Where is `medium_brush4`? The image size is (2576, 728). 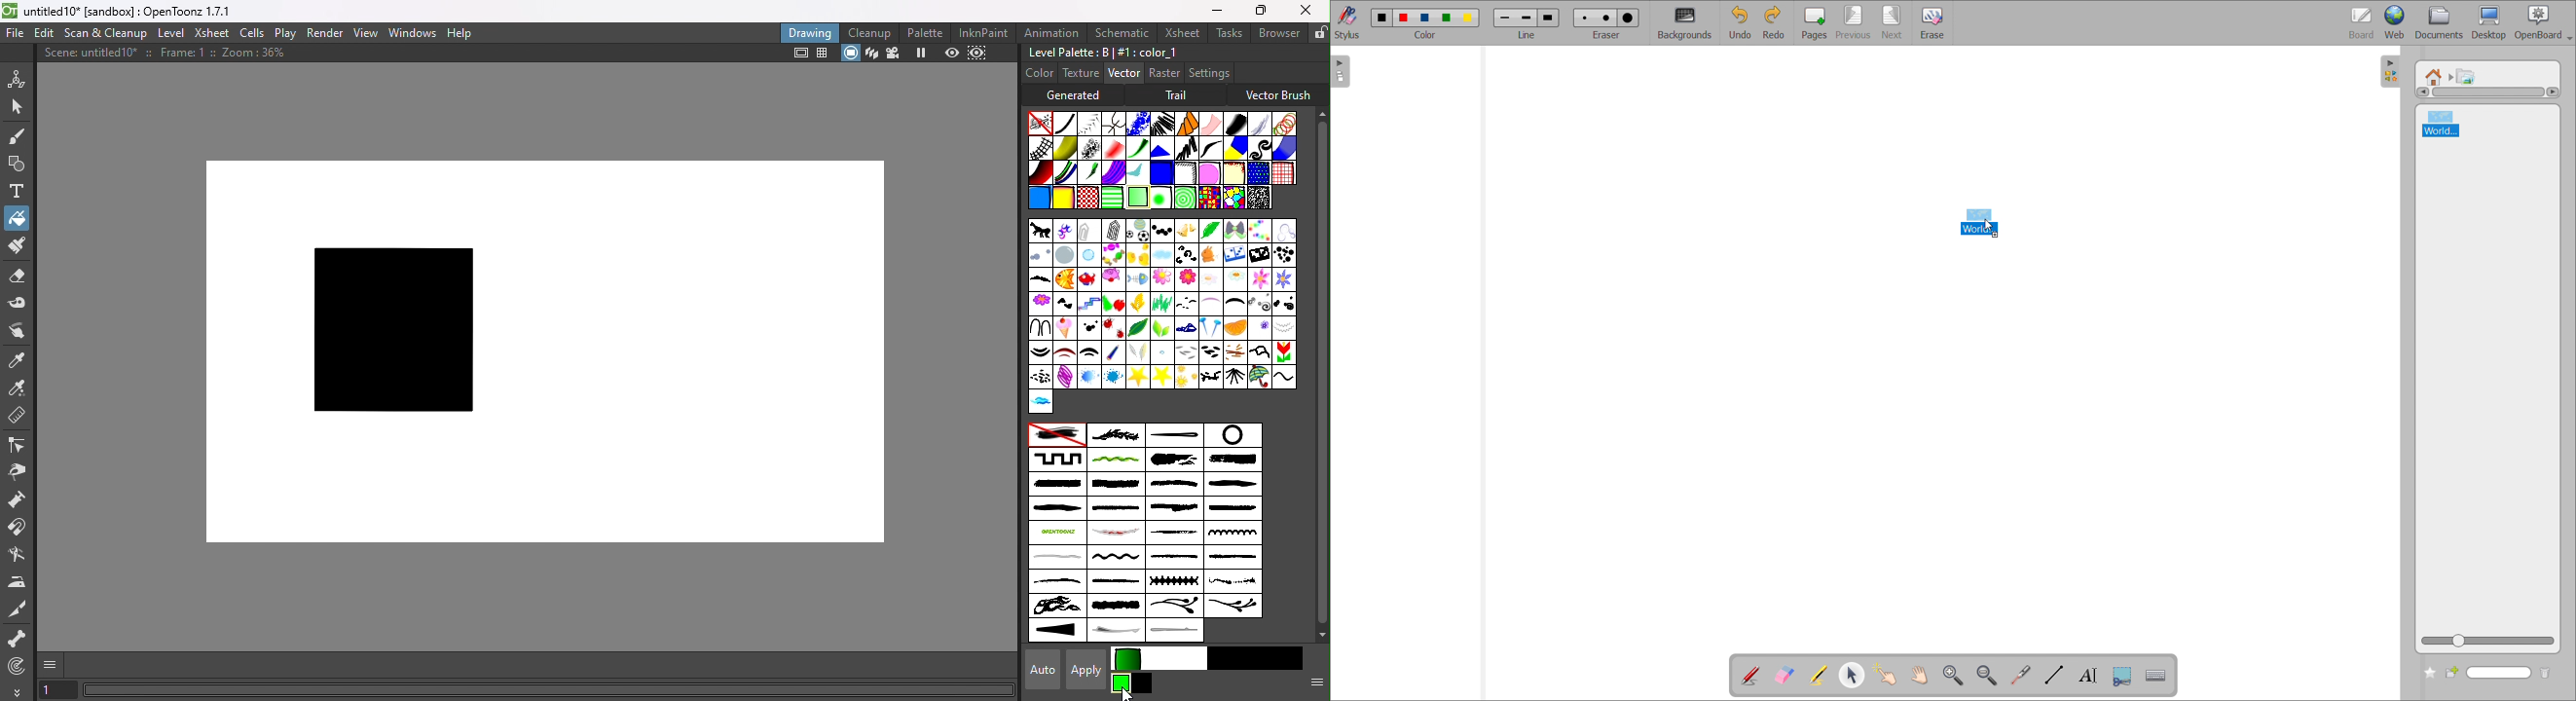
medium_brush4 is located at coordinates (1231, 509).